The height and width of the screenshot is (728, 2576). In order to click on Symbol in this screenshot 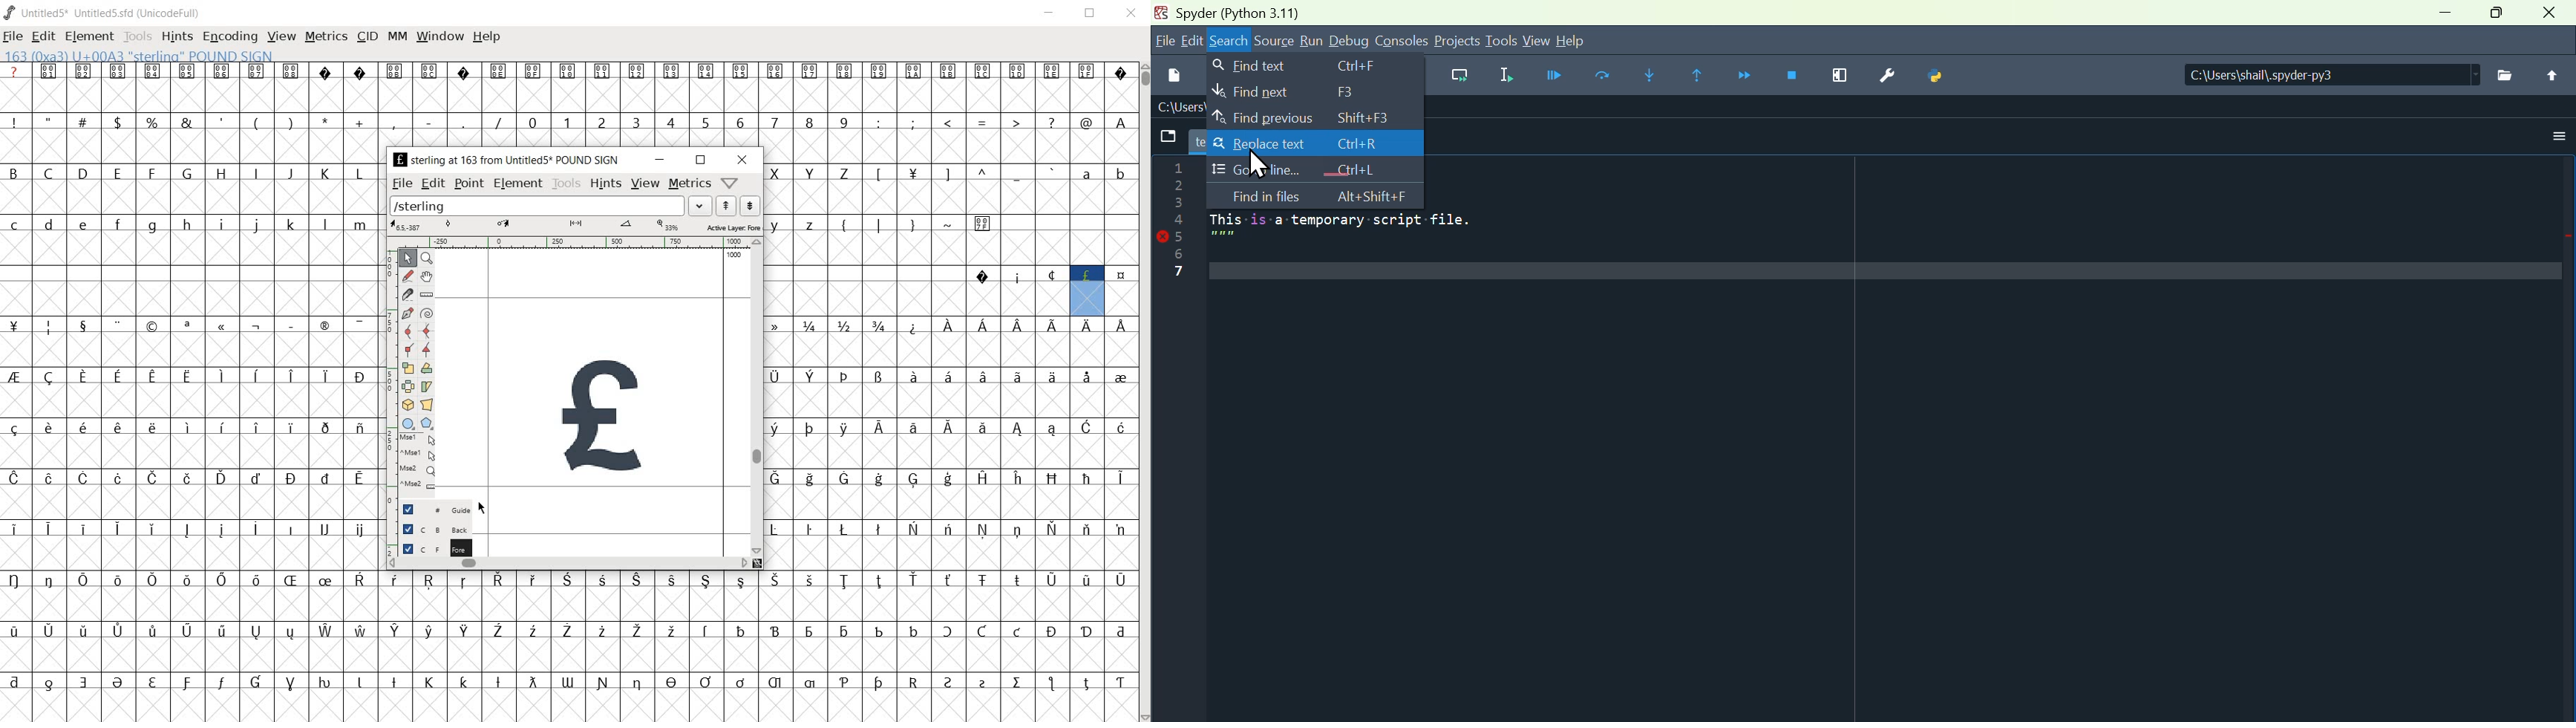, I will do `click(1053, 528)`.